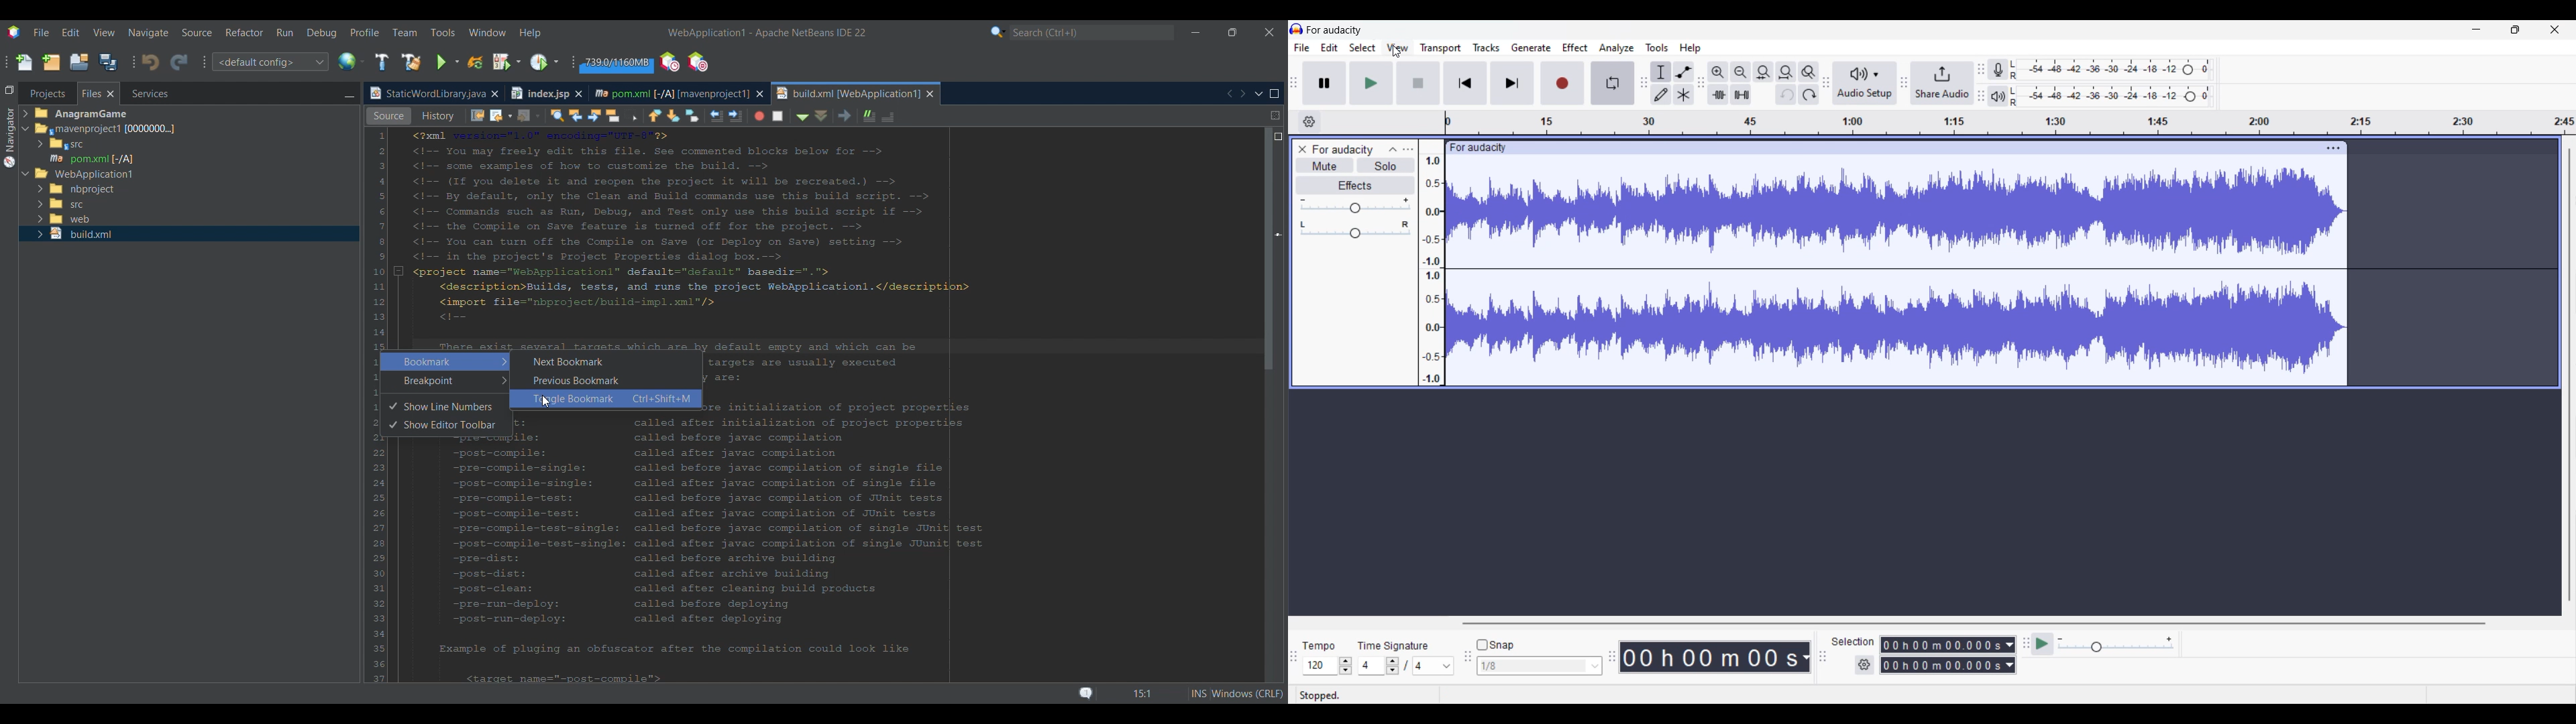  I want to click on Playback meter, so click(1998, 96).